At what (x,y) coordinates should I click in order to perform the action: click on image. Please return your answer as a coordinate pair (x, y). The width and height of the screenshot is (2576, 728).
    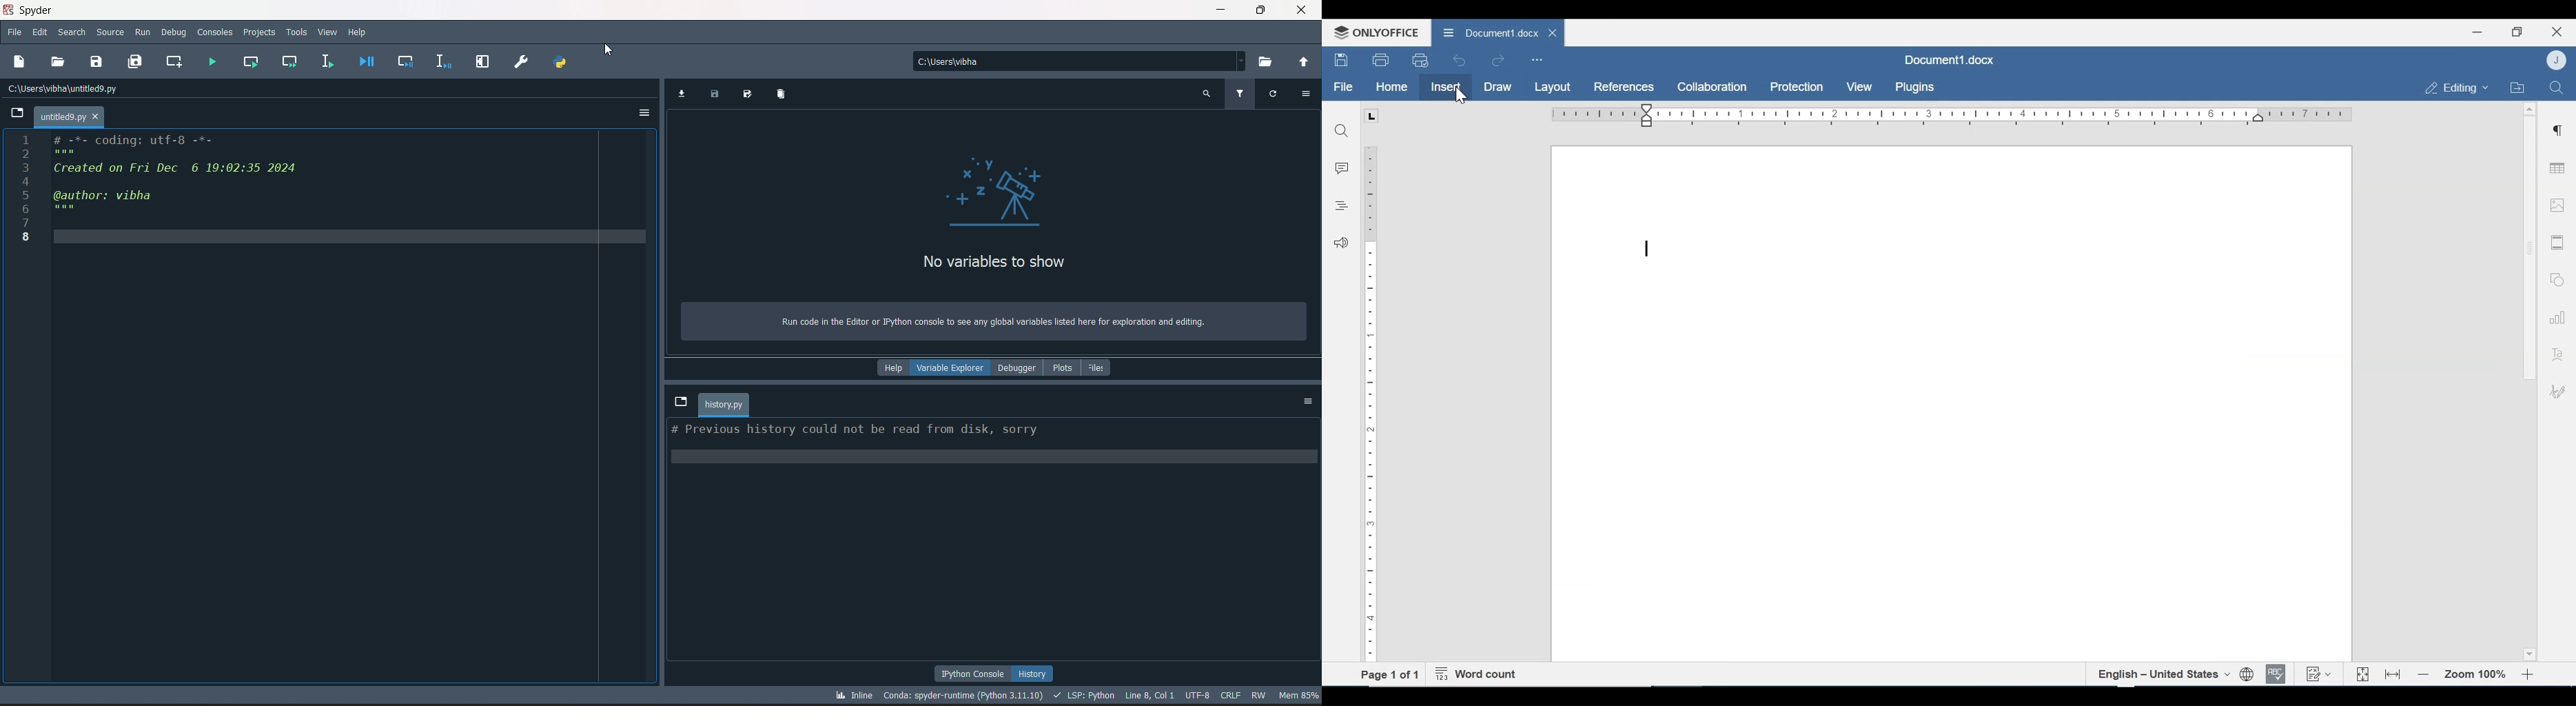
    Looking at the image, I should click on (2557, 205).